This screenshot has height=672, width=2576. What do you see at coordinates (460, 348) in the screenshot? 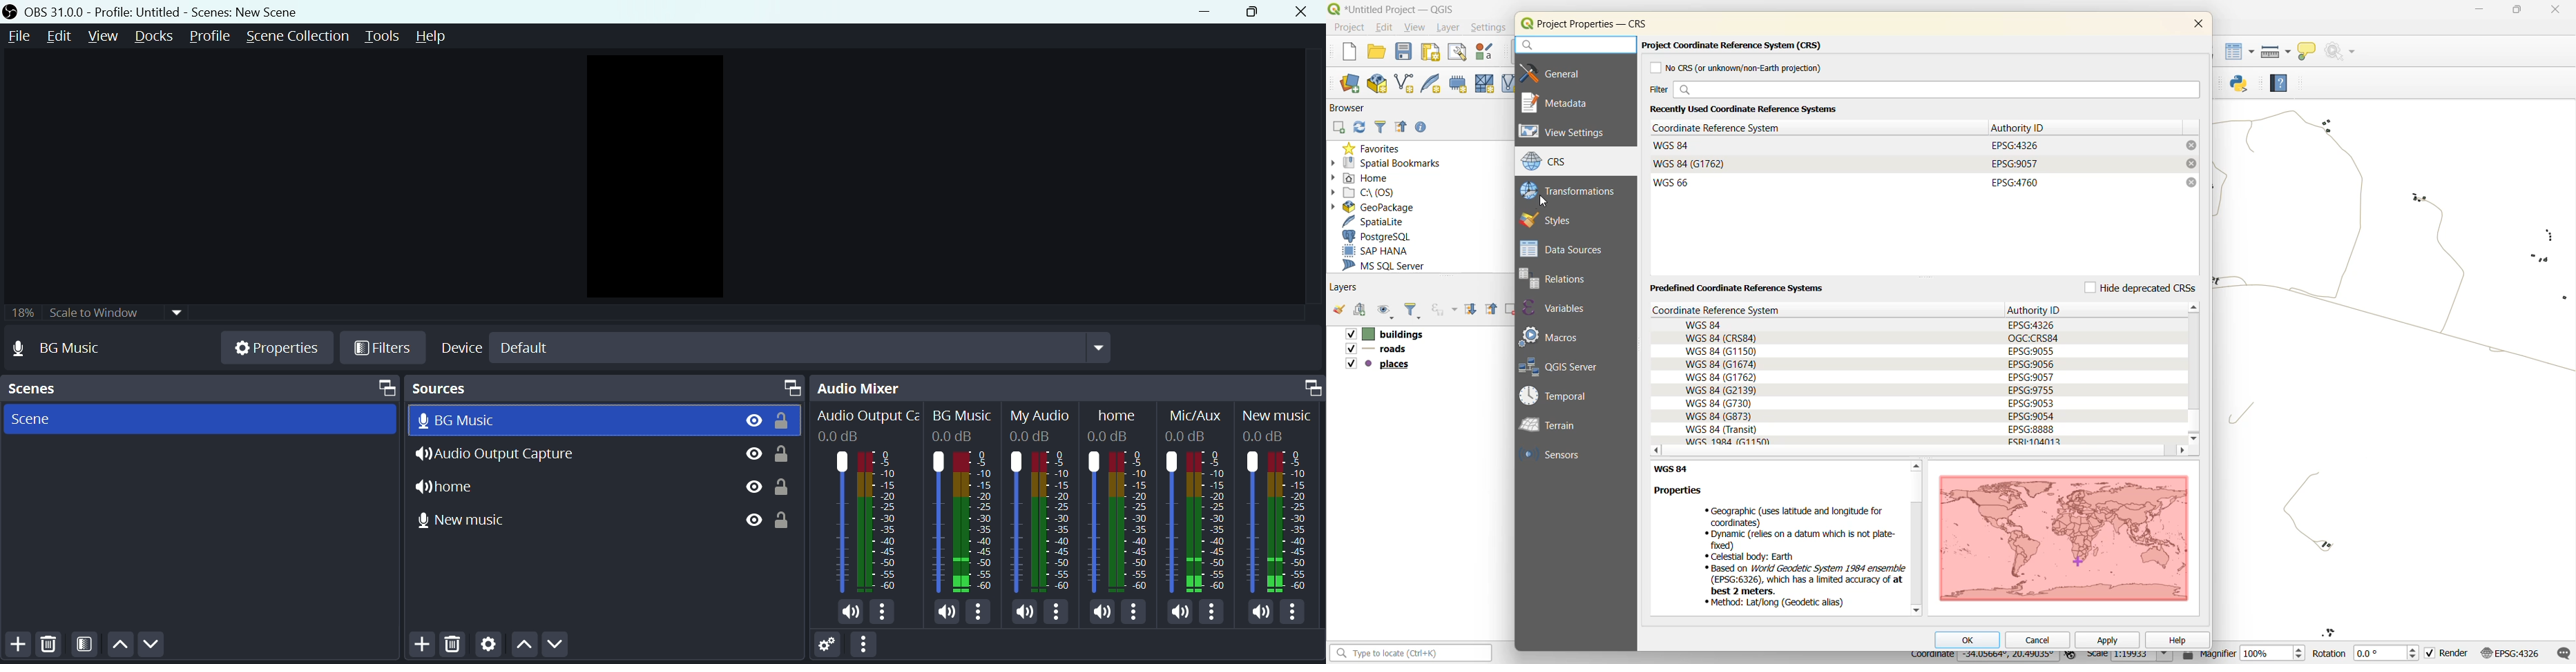
I see `Device` at bounding box center [460, 348].